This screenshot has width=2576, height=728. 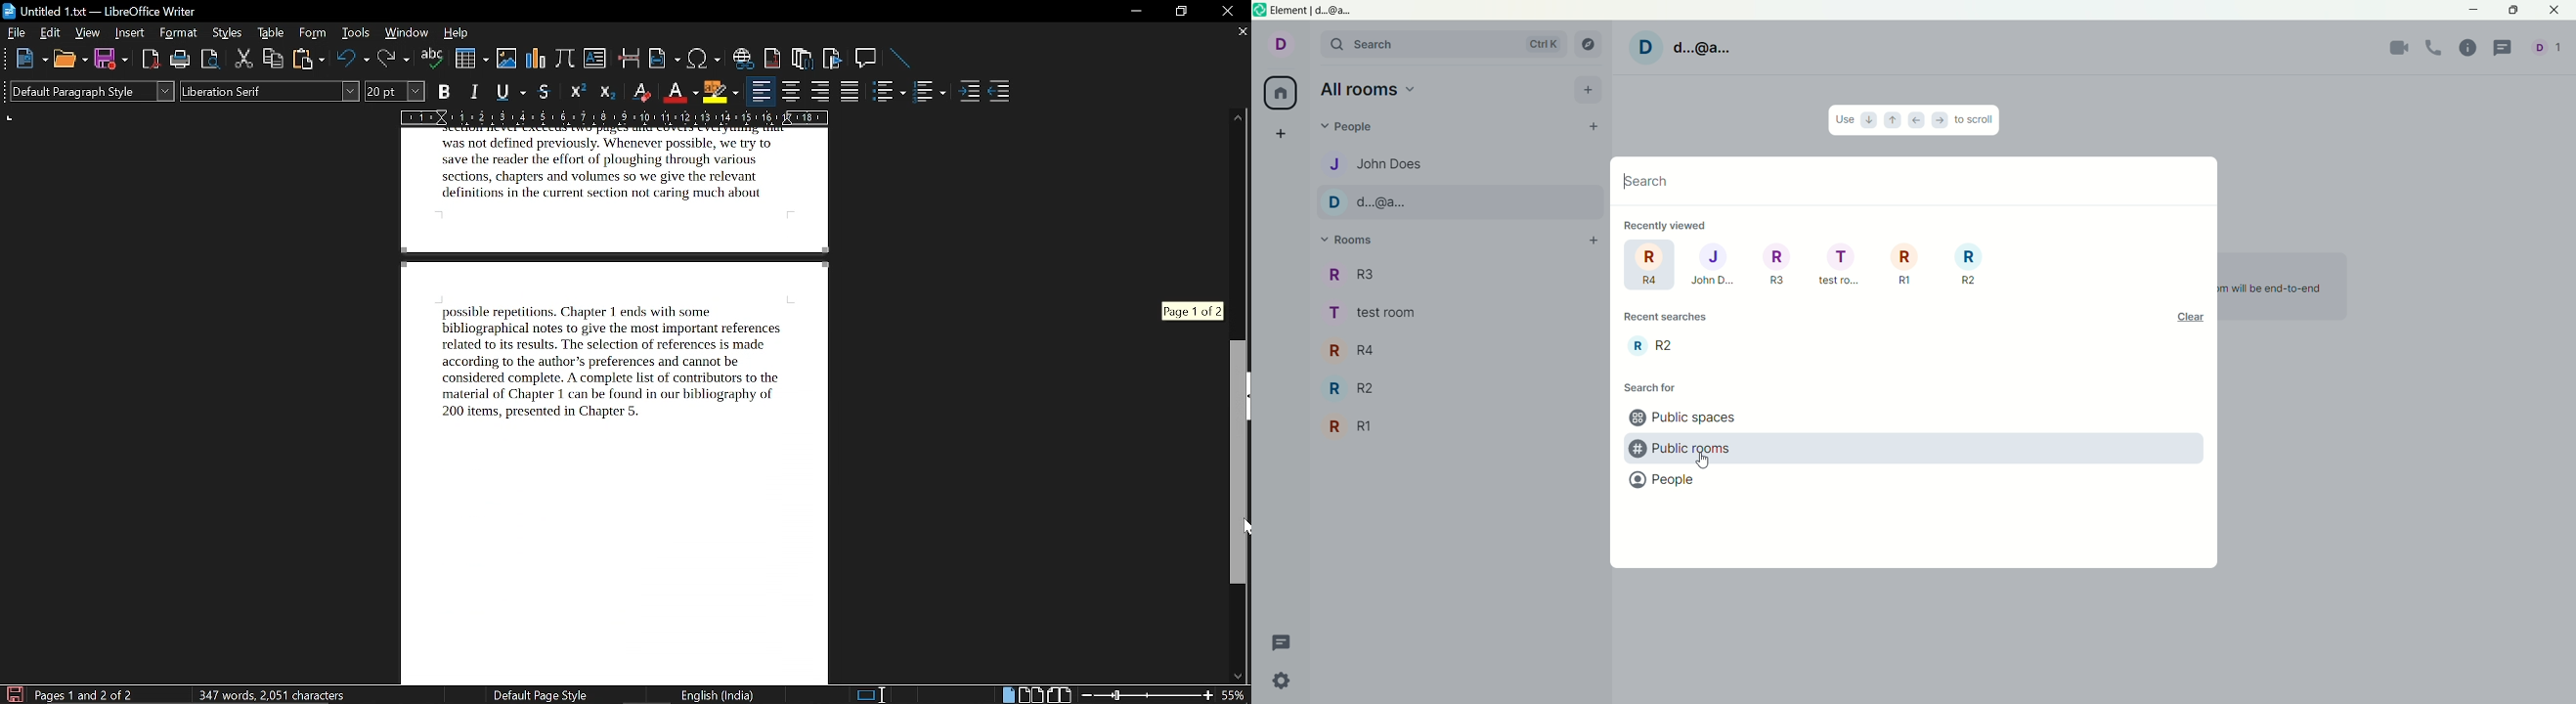 I want to click on current language, so click(x=716, y=695).